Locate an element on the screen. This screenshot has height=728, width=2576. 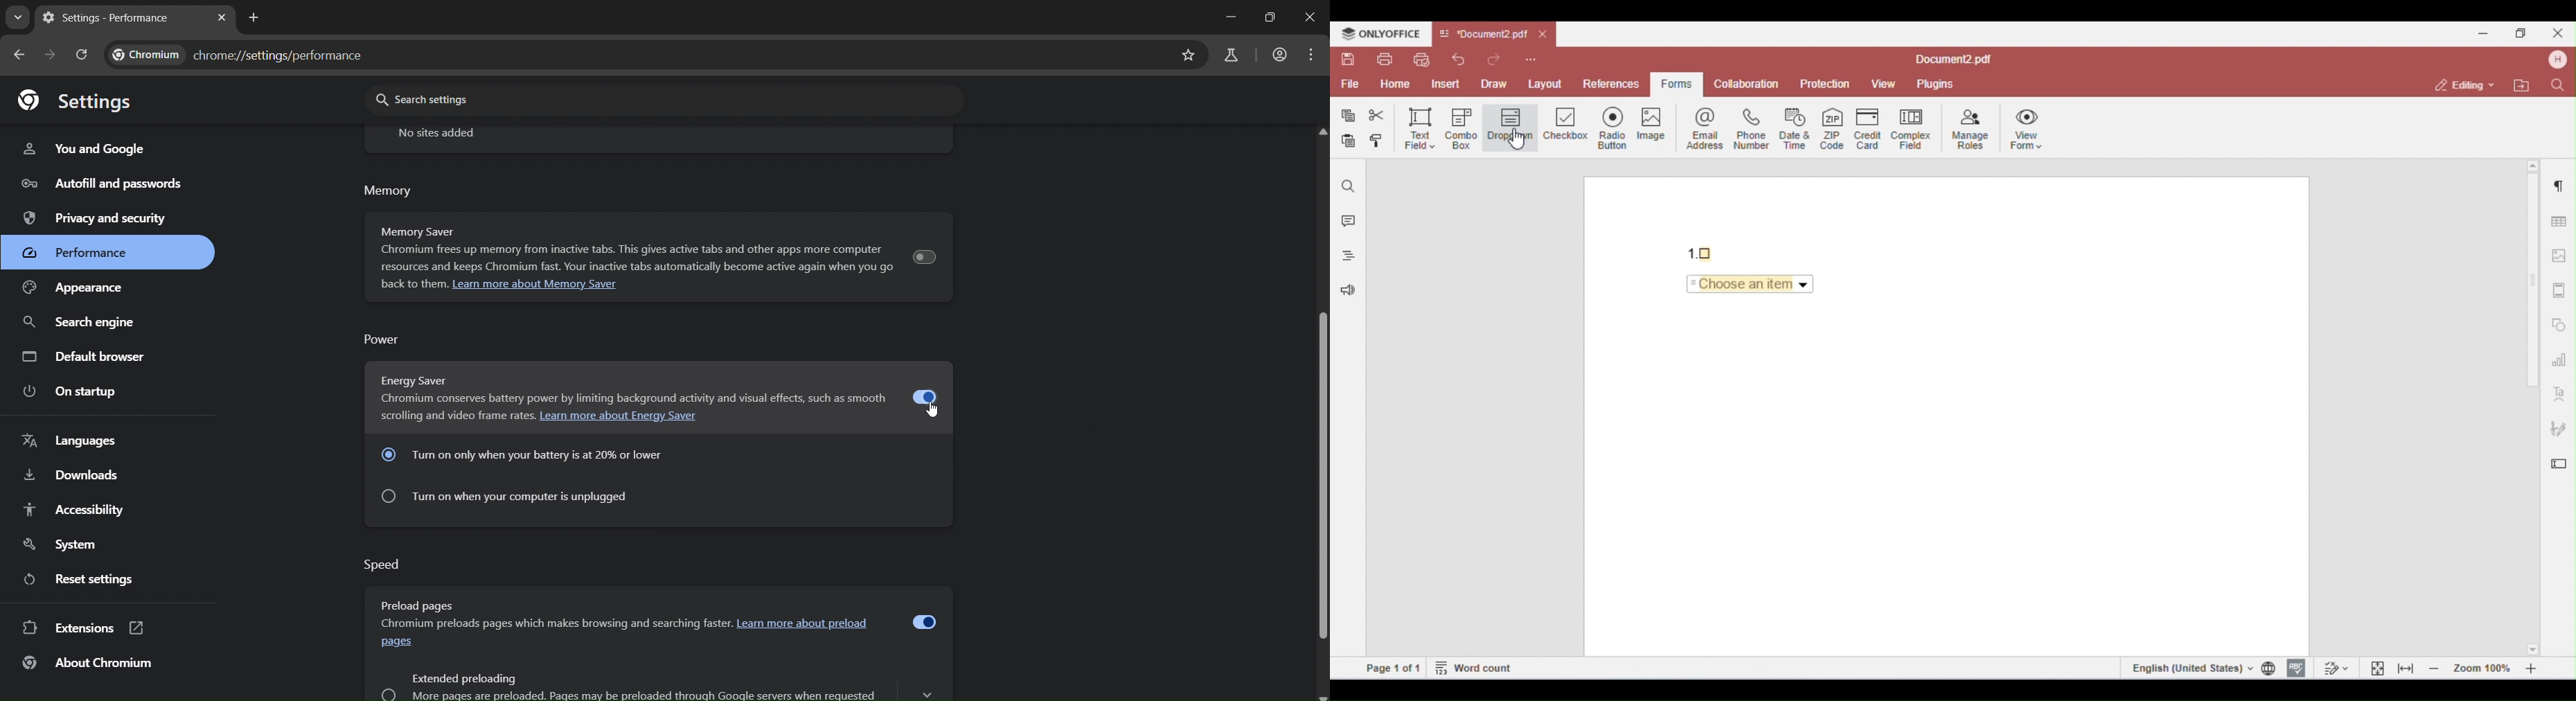
chrome//settings/performance is located at coordinates (243, 52).